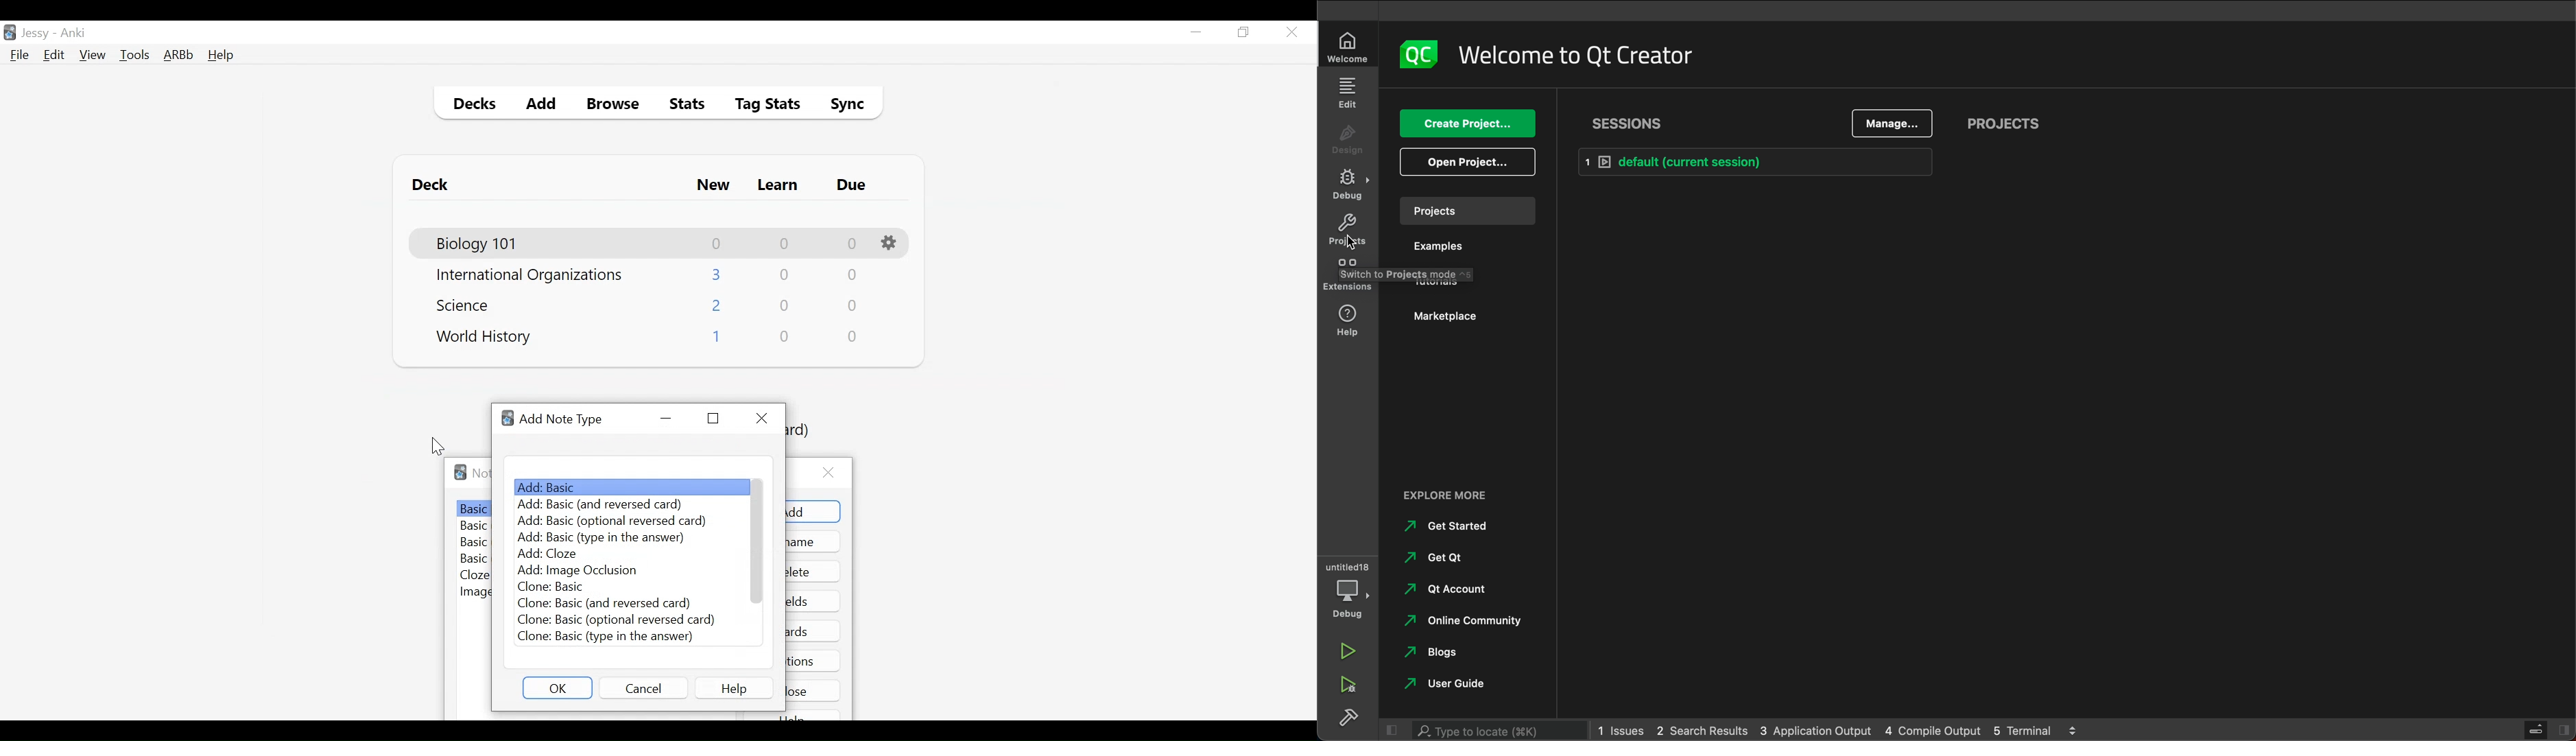 This screenshot has height=756, width=2576. Describe the element at coordinates (1632, 119) in the screenshot. I see `sessions` at that location.